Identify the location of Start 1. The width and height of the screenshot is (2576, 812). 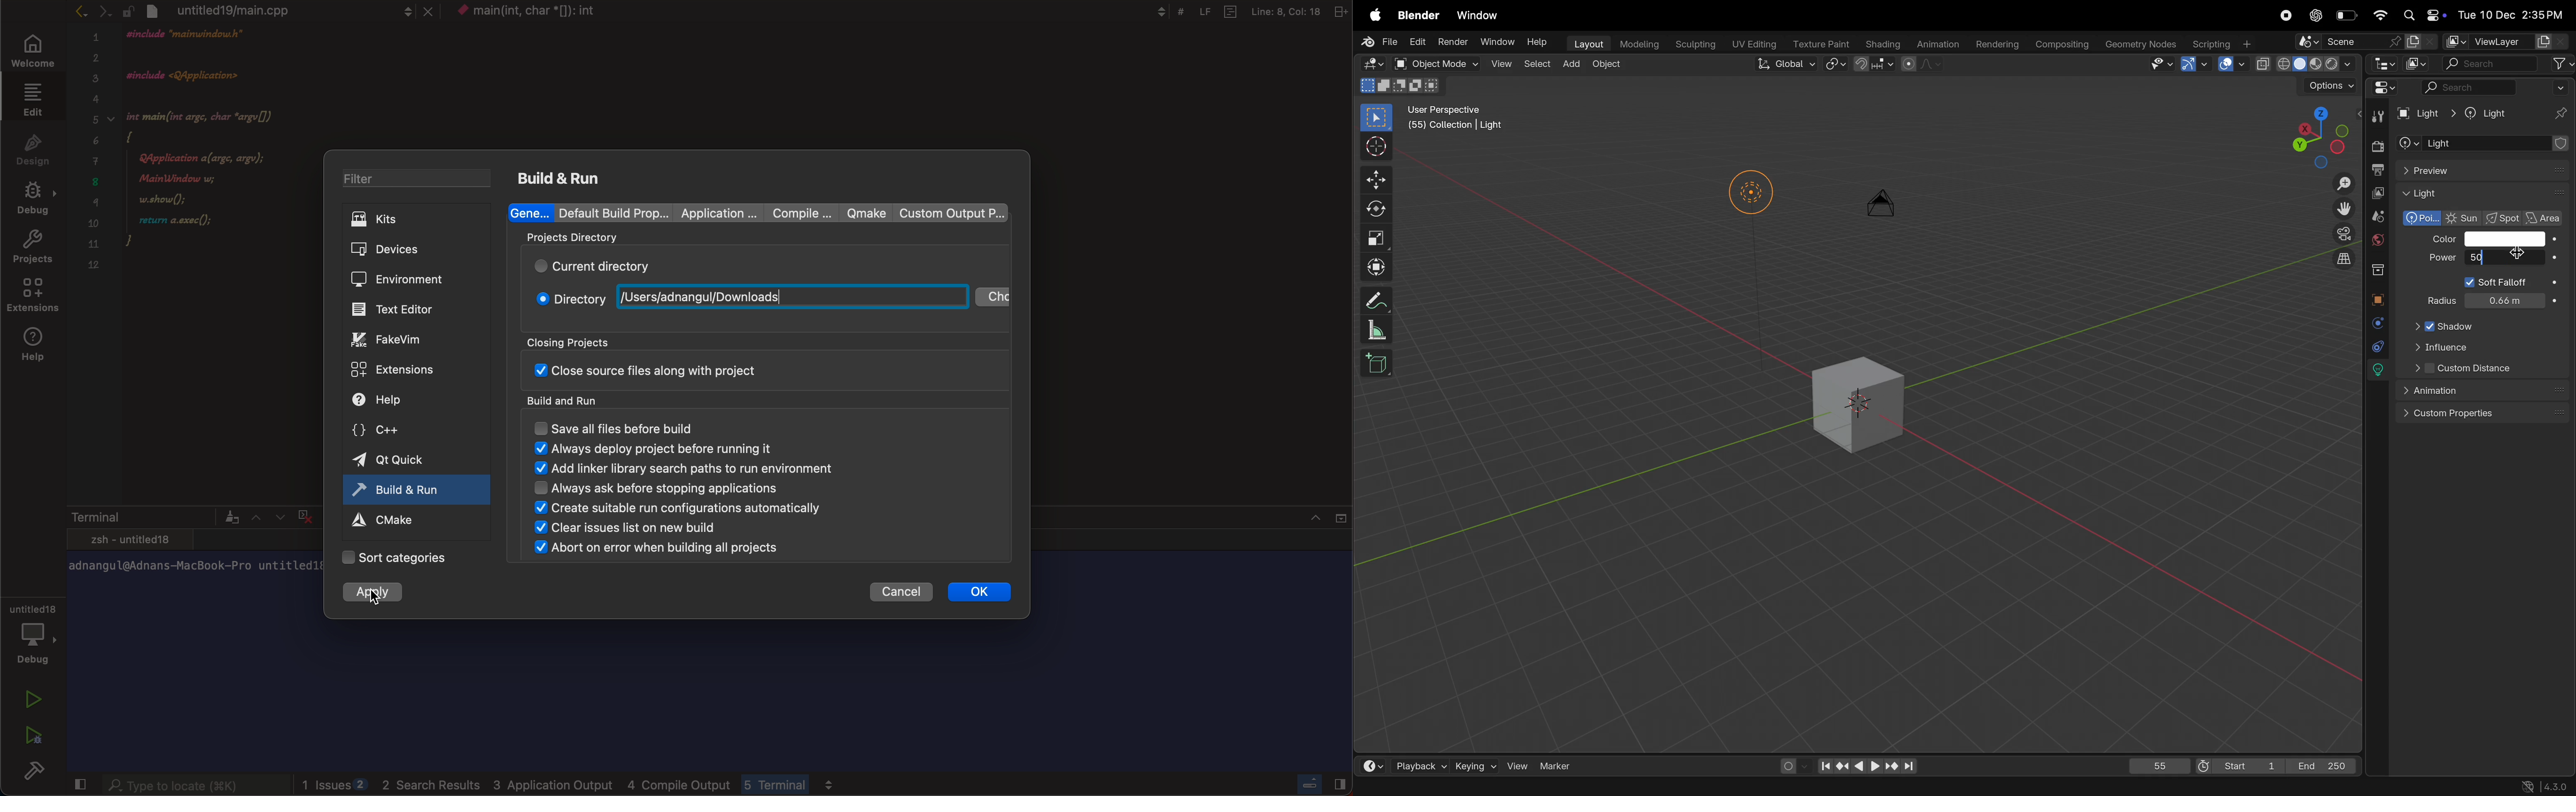
(2238, 764).